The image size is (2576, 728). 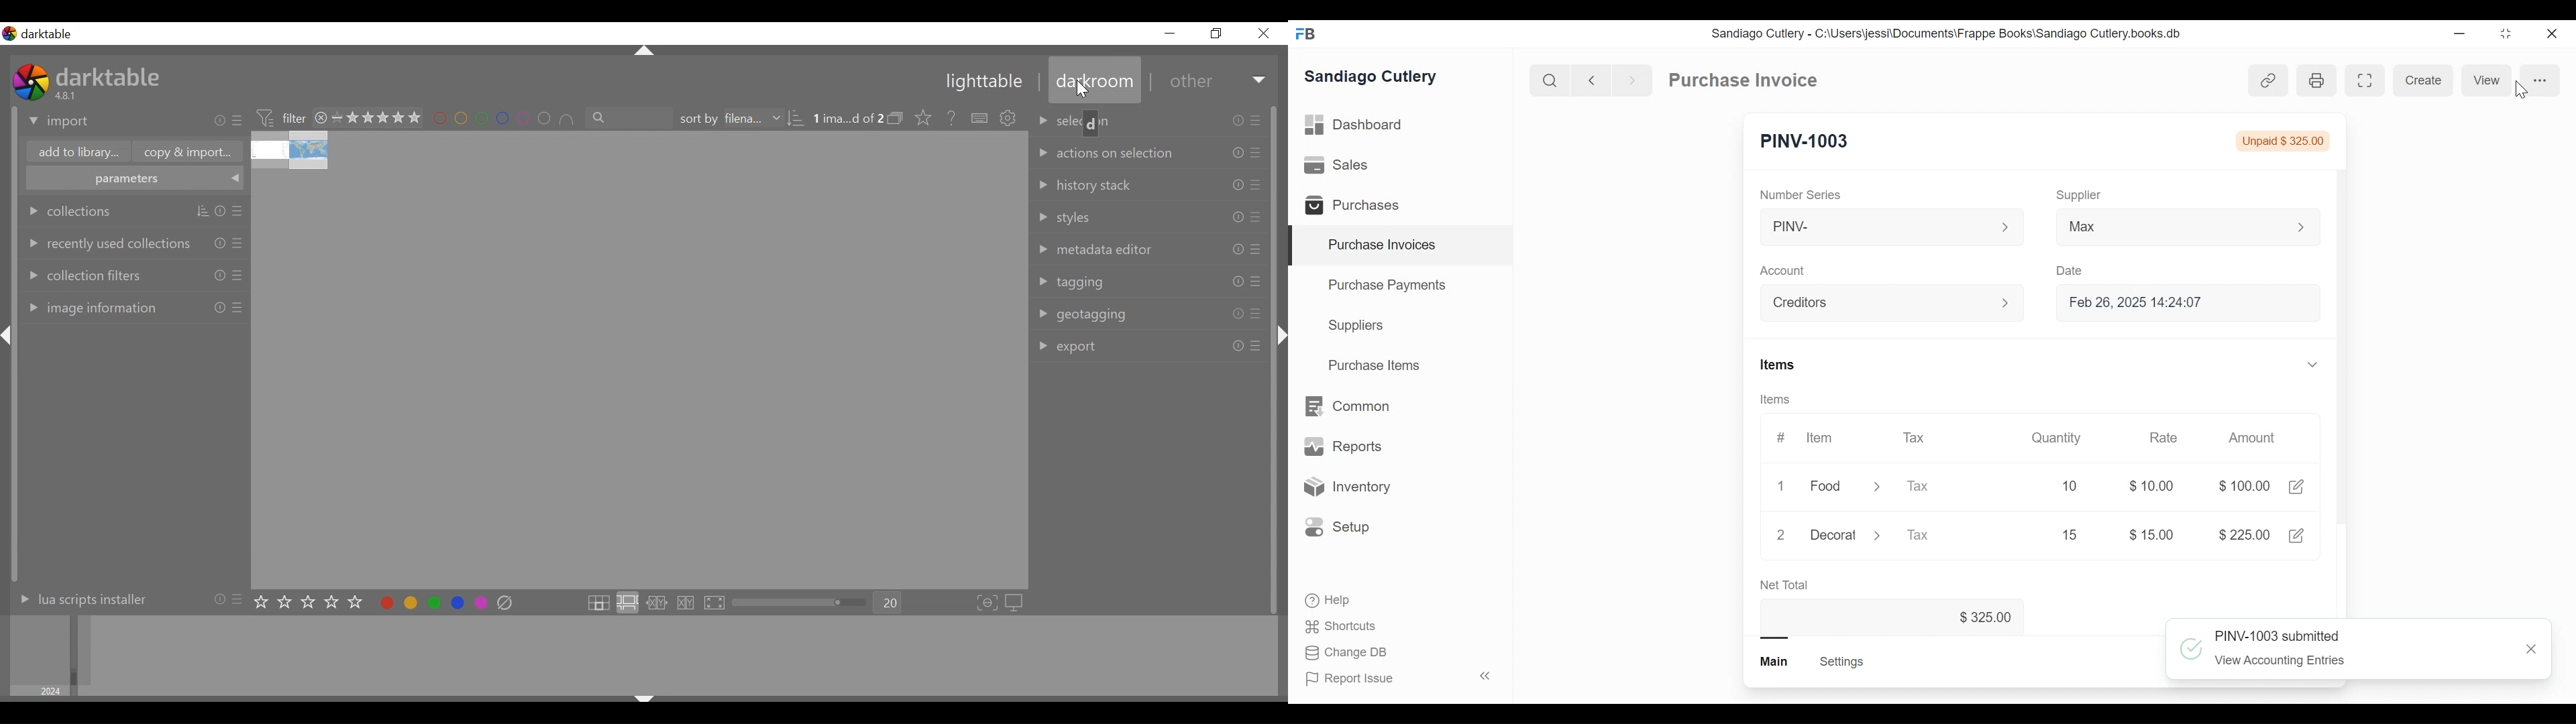 I want to click on Main, so click(x=1776, y=660).